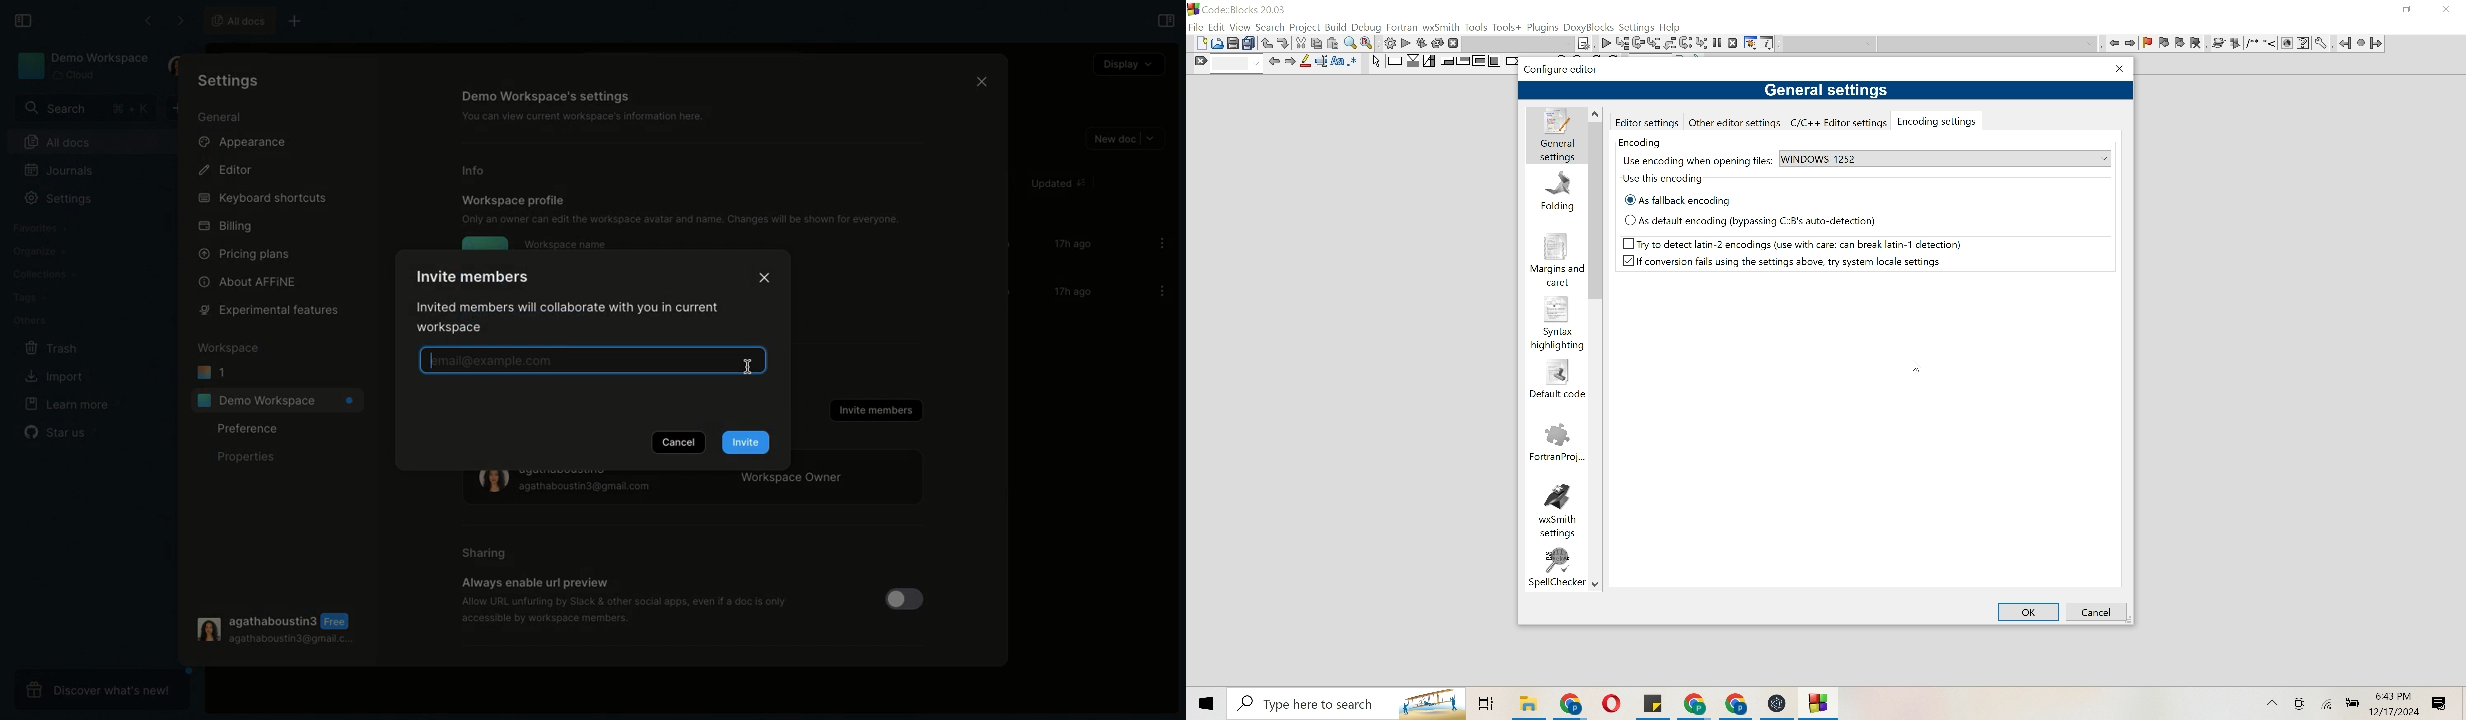 This screenshot has width=2492, height=728. Describe the element at coordinates (2302, 703) in the screenshot. I see `Camera` at that location.